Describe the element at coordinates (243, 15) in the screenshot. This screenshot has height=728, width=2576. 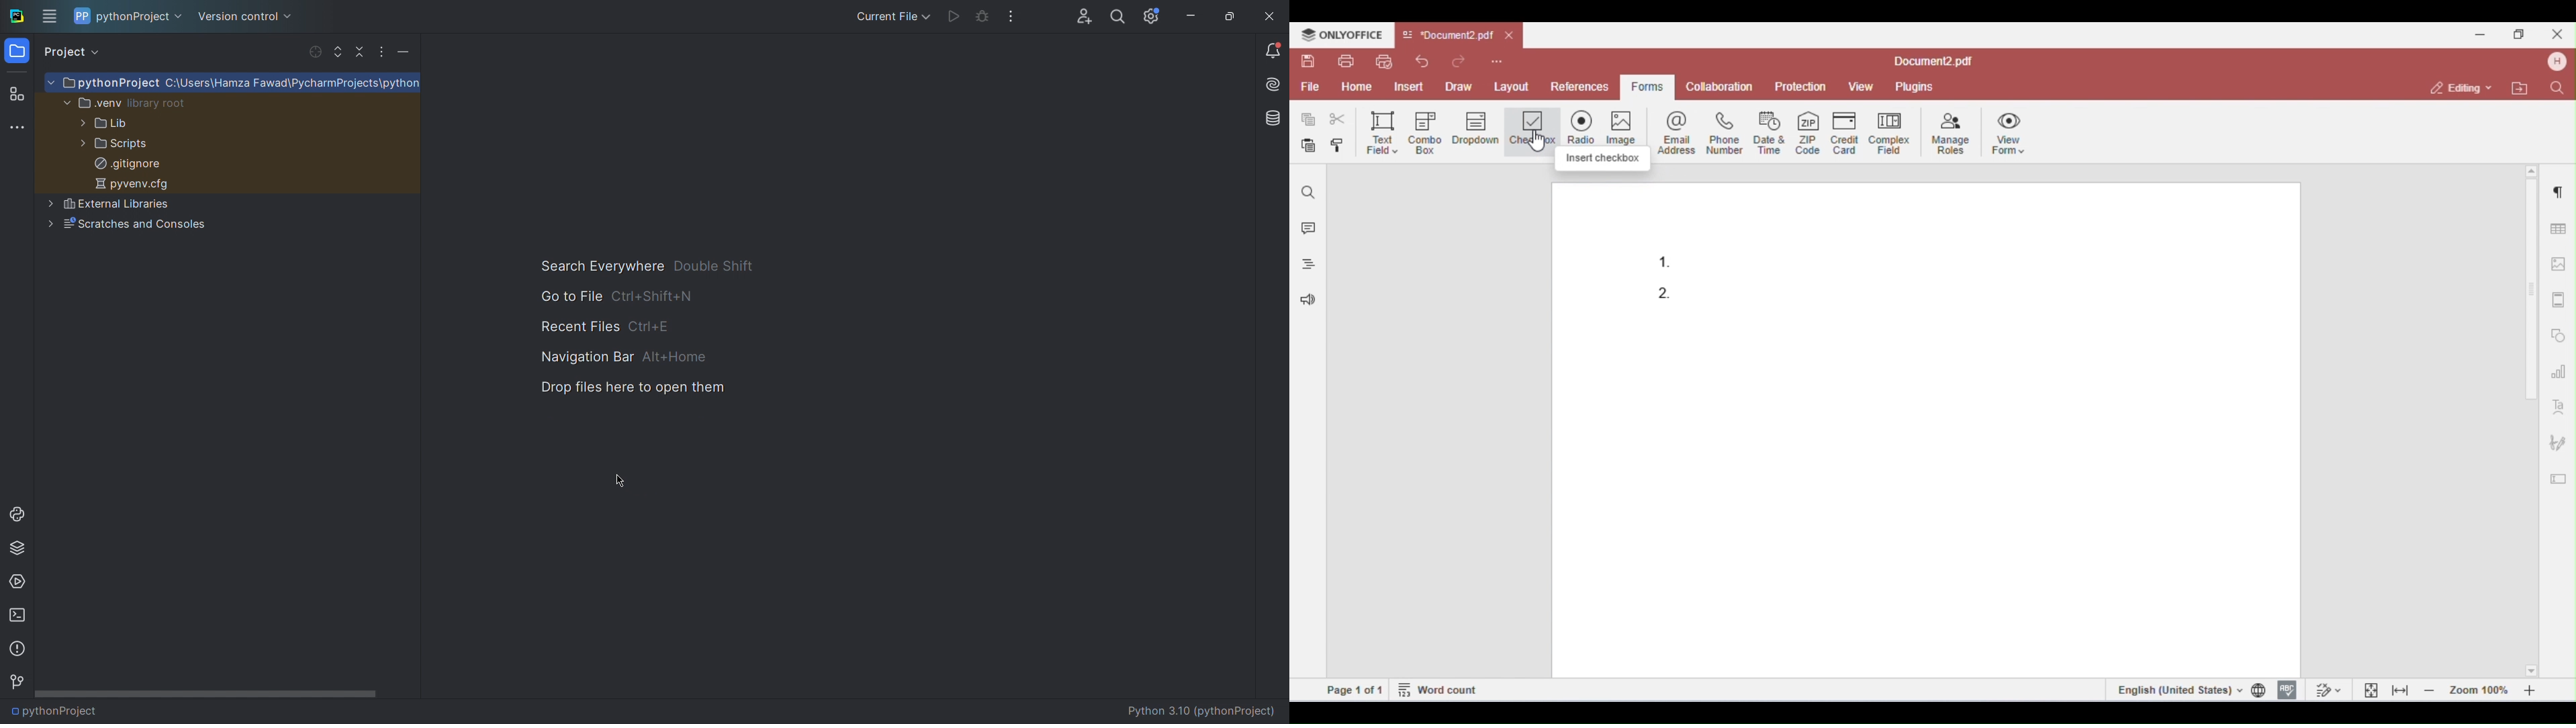
I see `version control` at that location.